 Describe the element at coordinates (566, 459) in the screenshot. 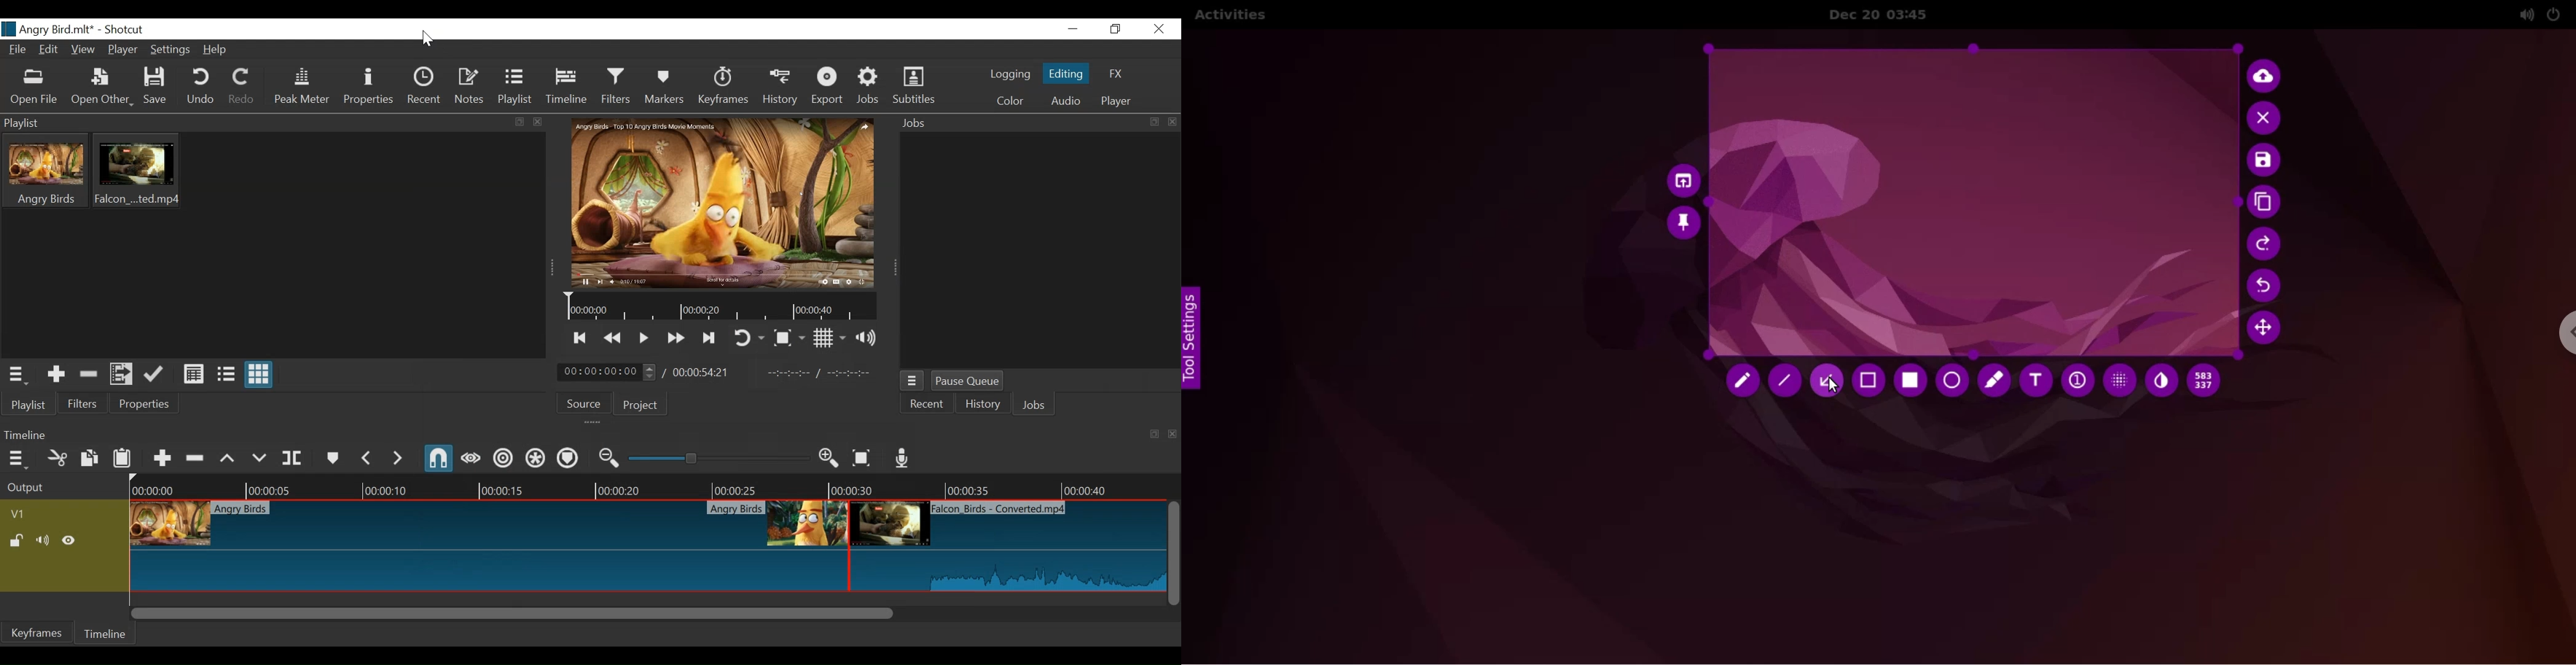

I see `Ripple Markers` at that location.